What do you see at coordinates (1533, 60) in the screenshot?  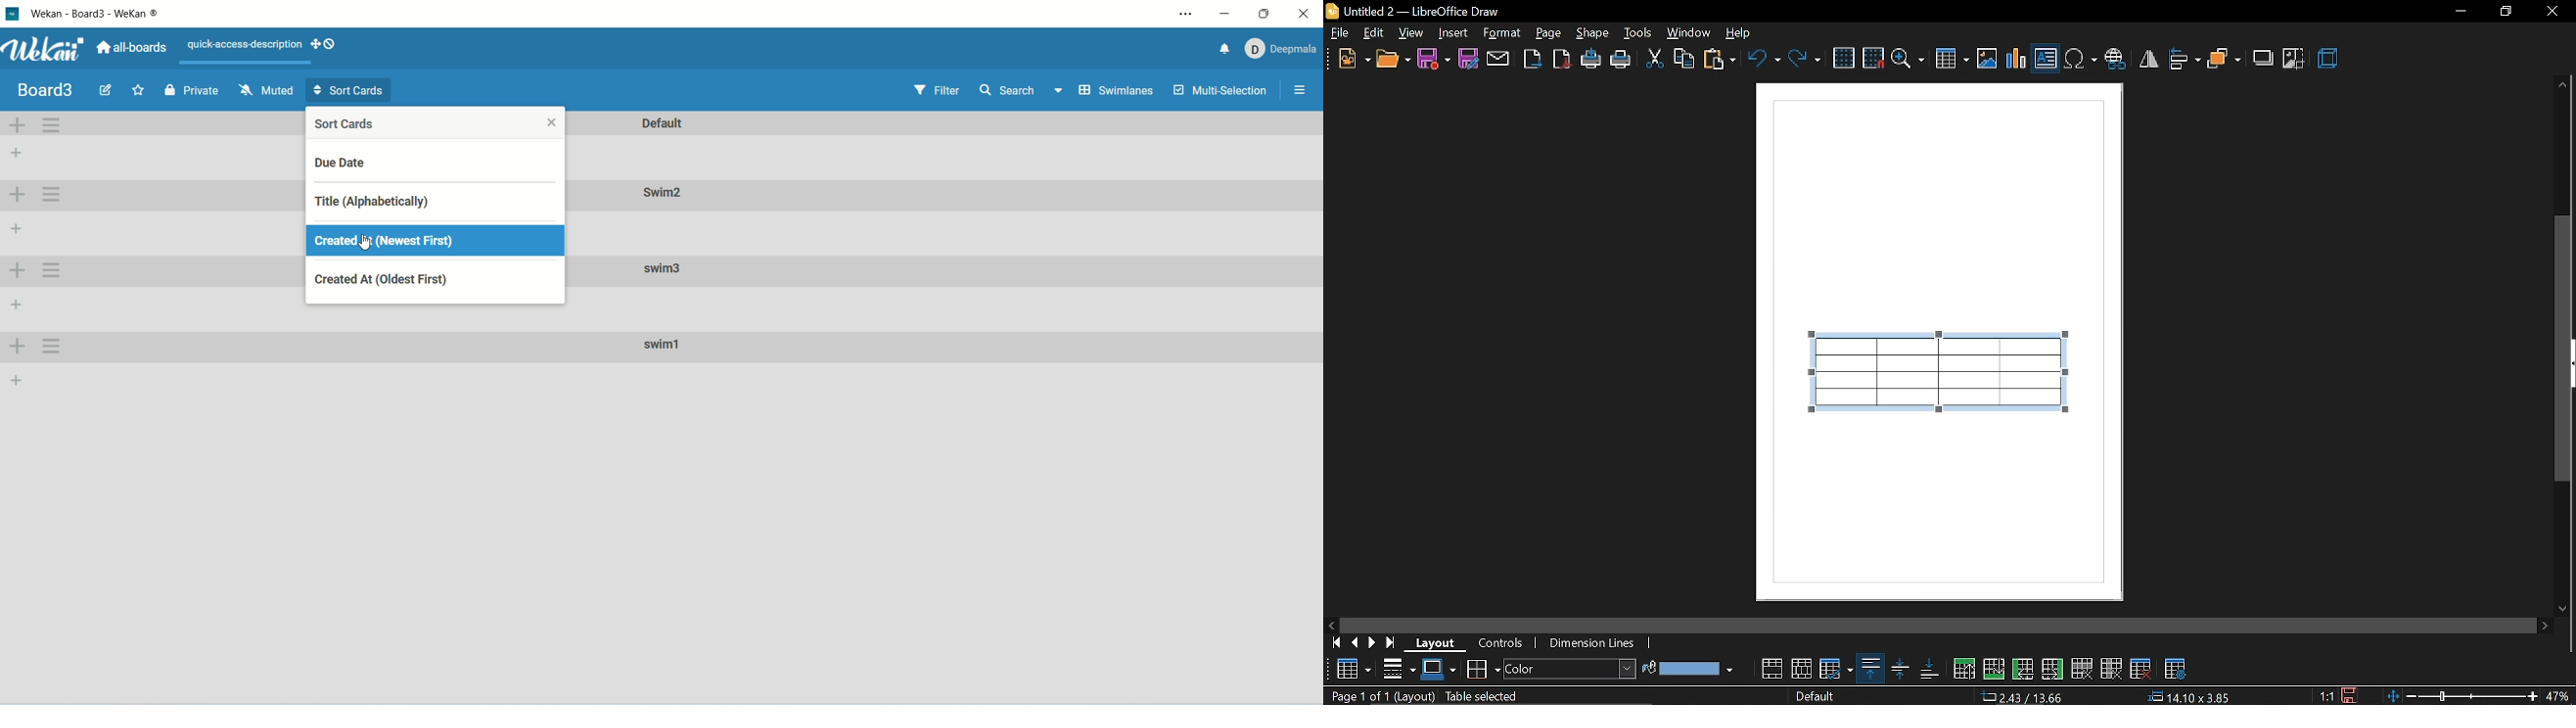 I see `export as` at bounding box center [1533, 60].